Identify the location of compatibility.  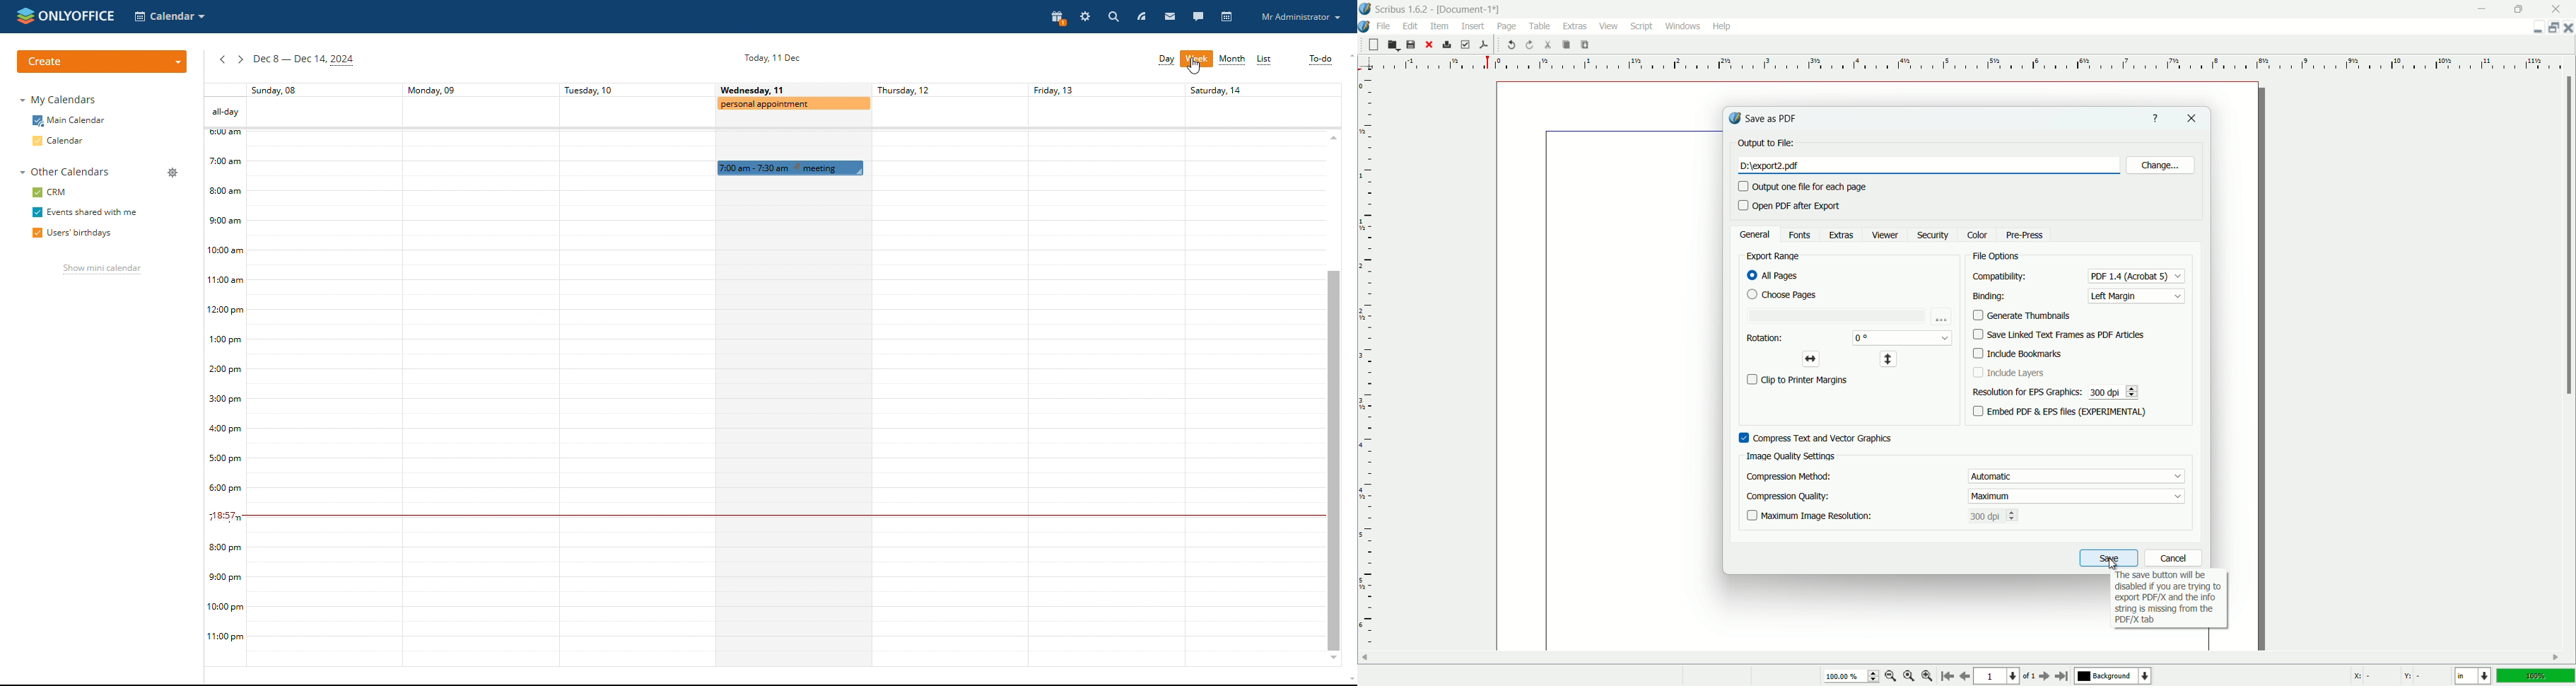
(2000, 278).